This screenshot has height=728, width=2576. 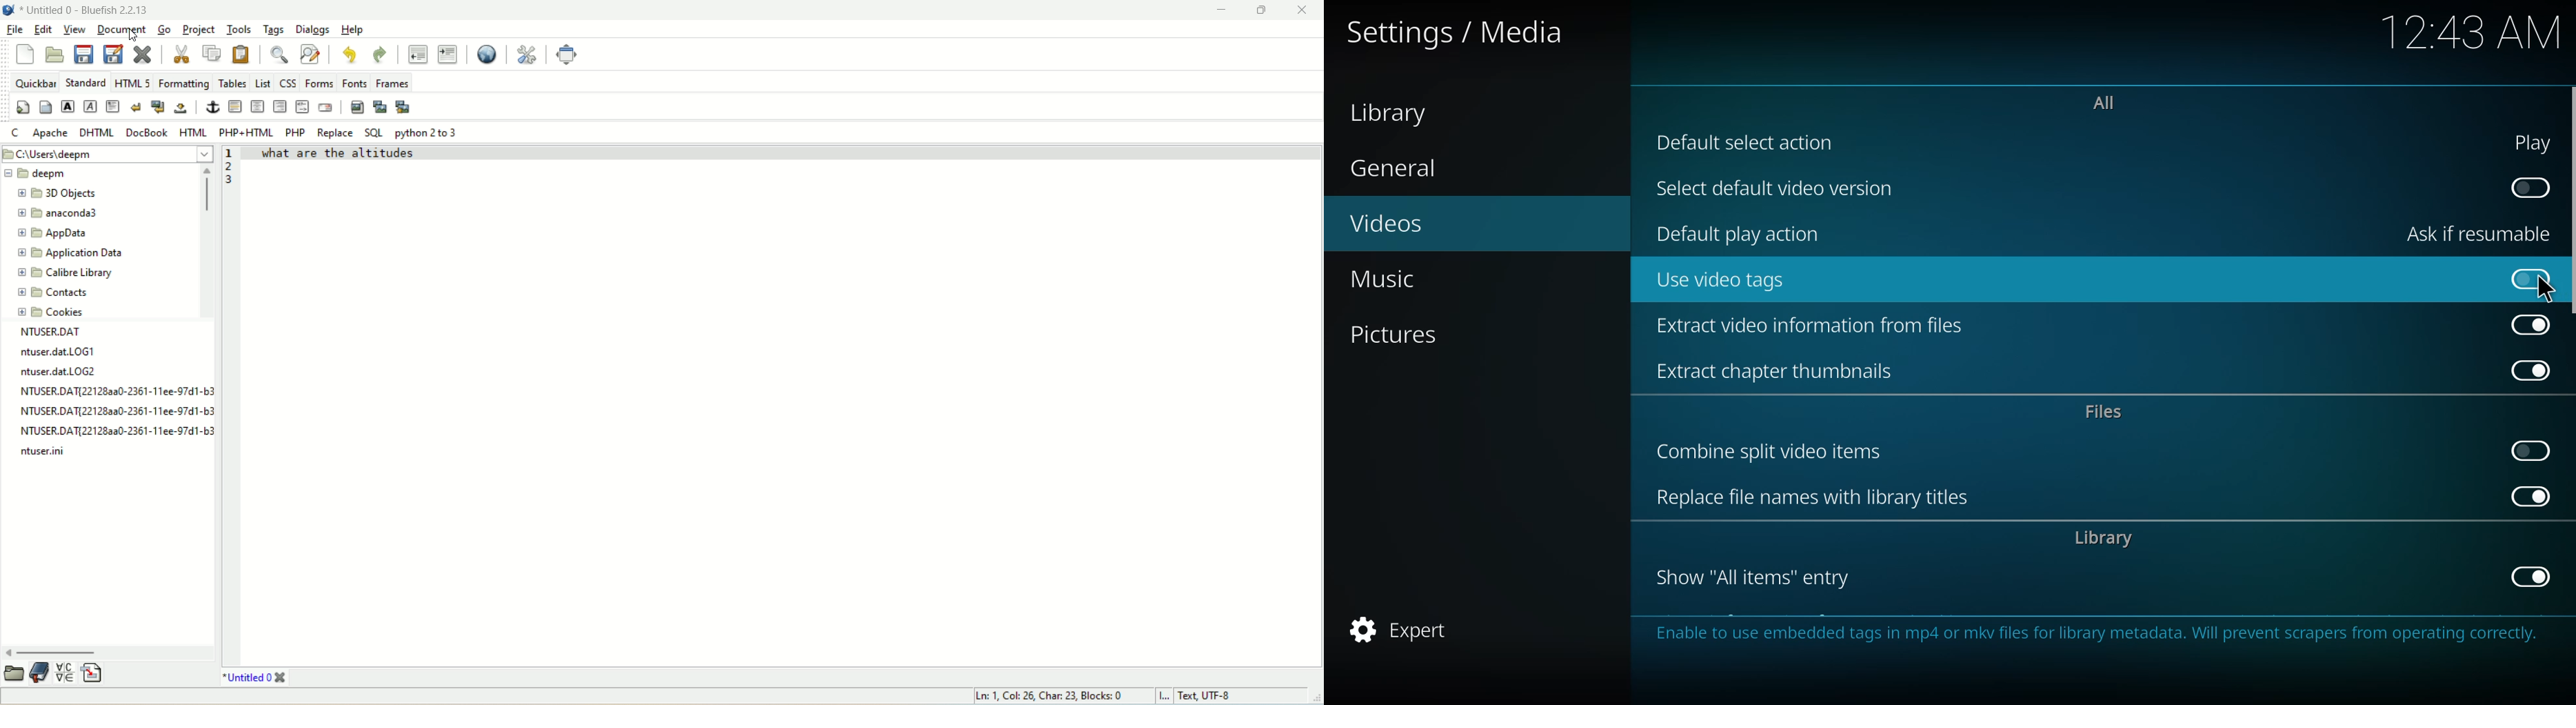 What do you see at coordinates (2534, 325) in the screenshot?
I see `enabled` at bounding box center [2534, 325].